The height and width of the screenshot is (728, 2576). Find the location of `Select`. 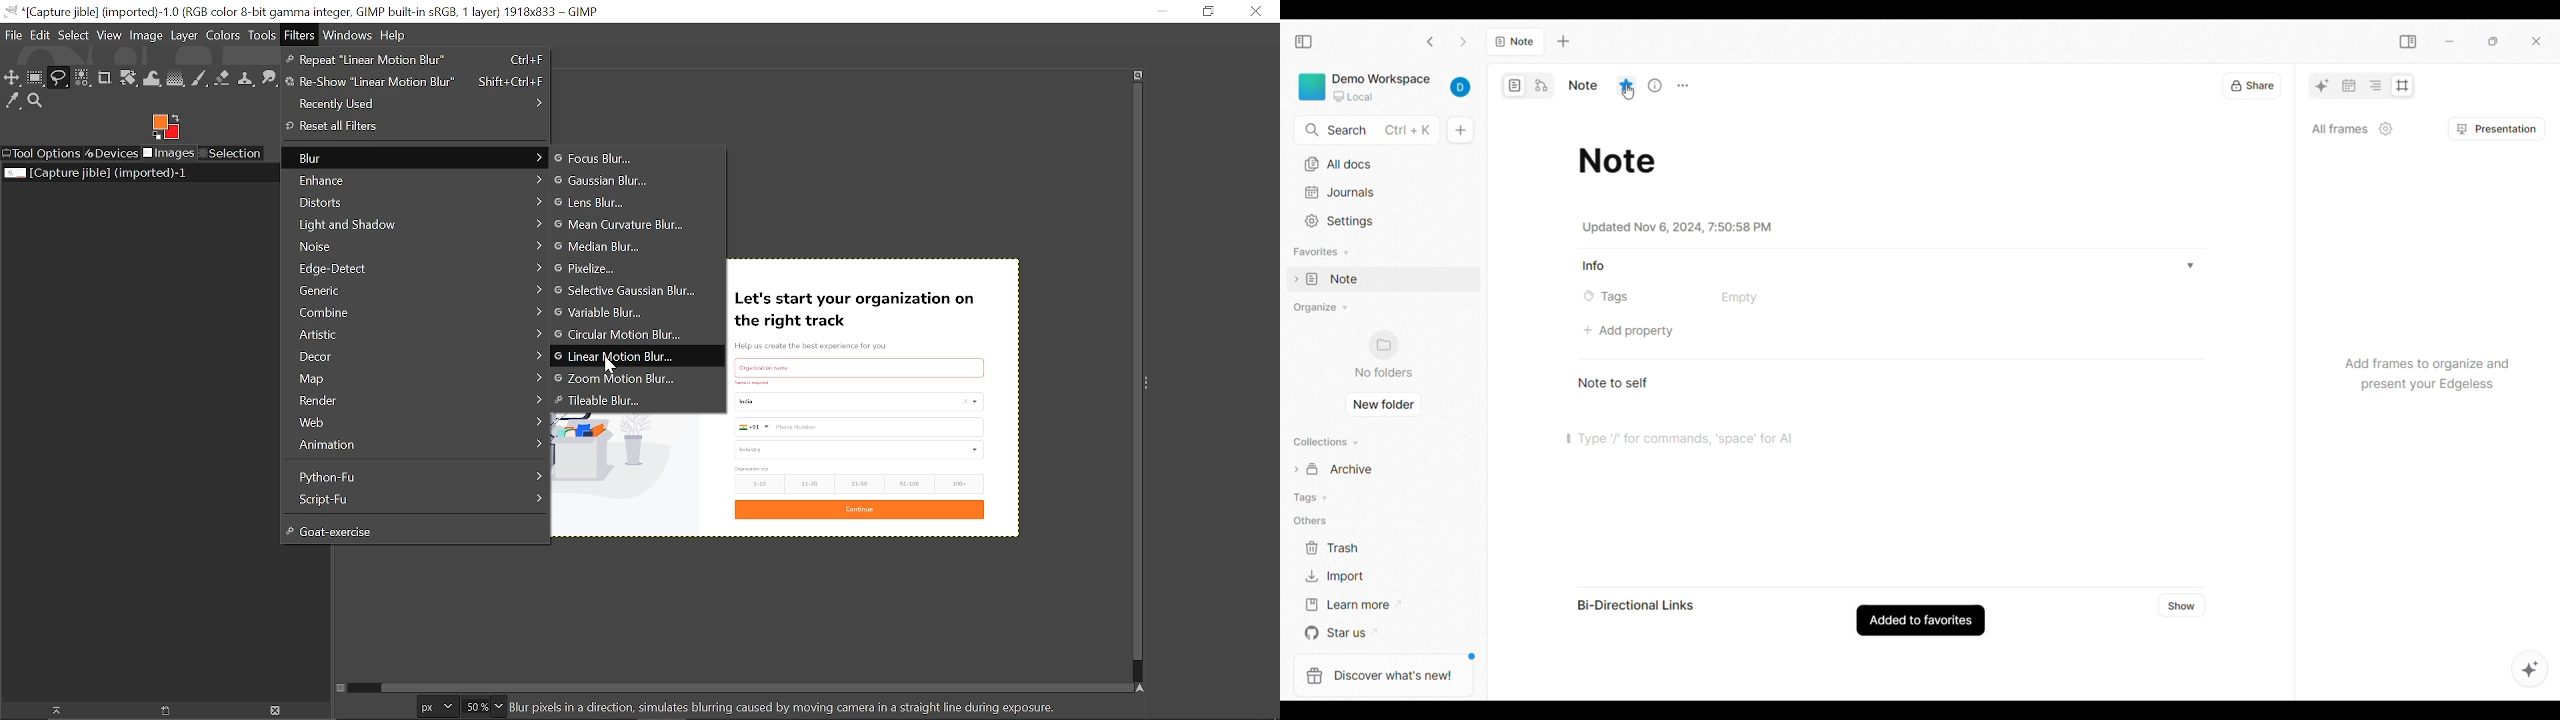

Select is located at coordinates (74, 35).